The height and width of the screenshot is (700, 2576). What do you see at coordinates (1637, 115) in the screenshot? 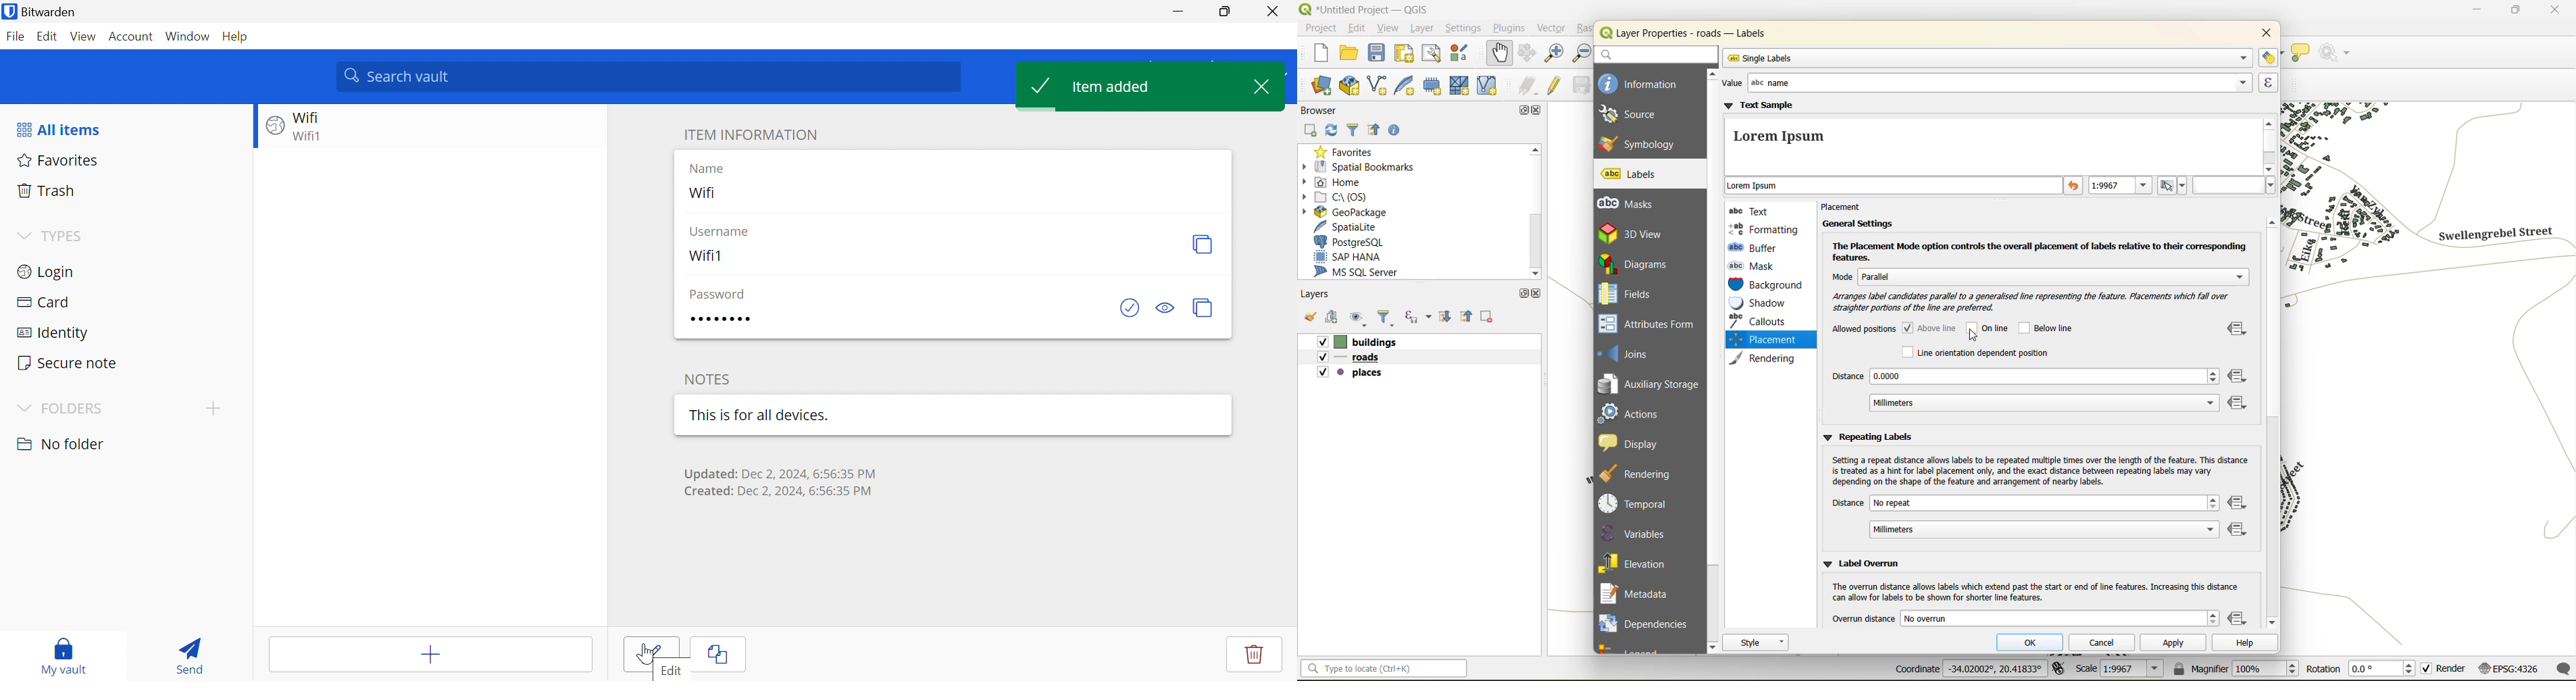
I see `source` at bounding box center [1637, 115].